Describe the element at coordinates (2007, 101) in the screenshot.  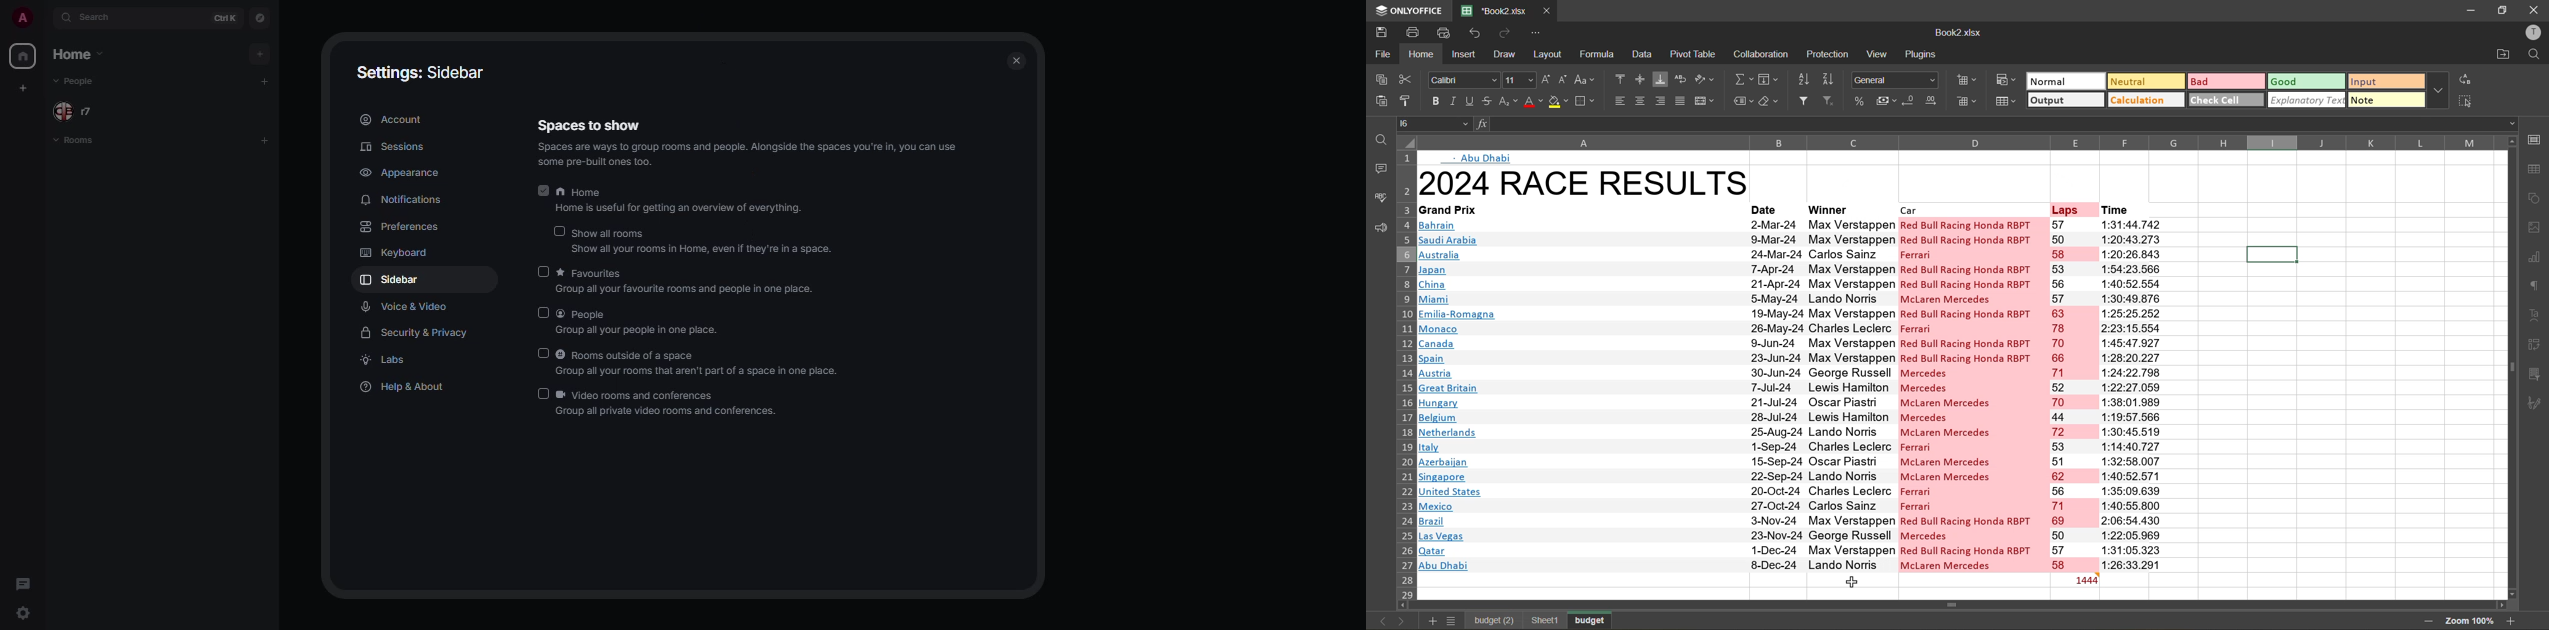
I see `format as table` at that location.